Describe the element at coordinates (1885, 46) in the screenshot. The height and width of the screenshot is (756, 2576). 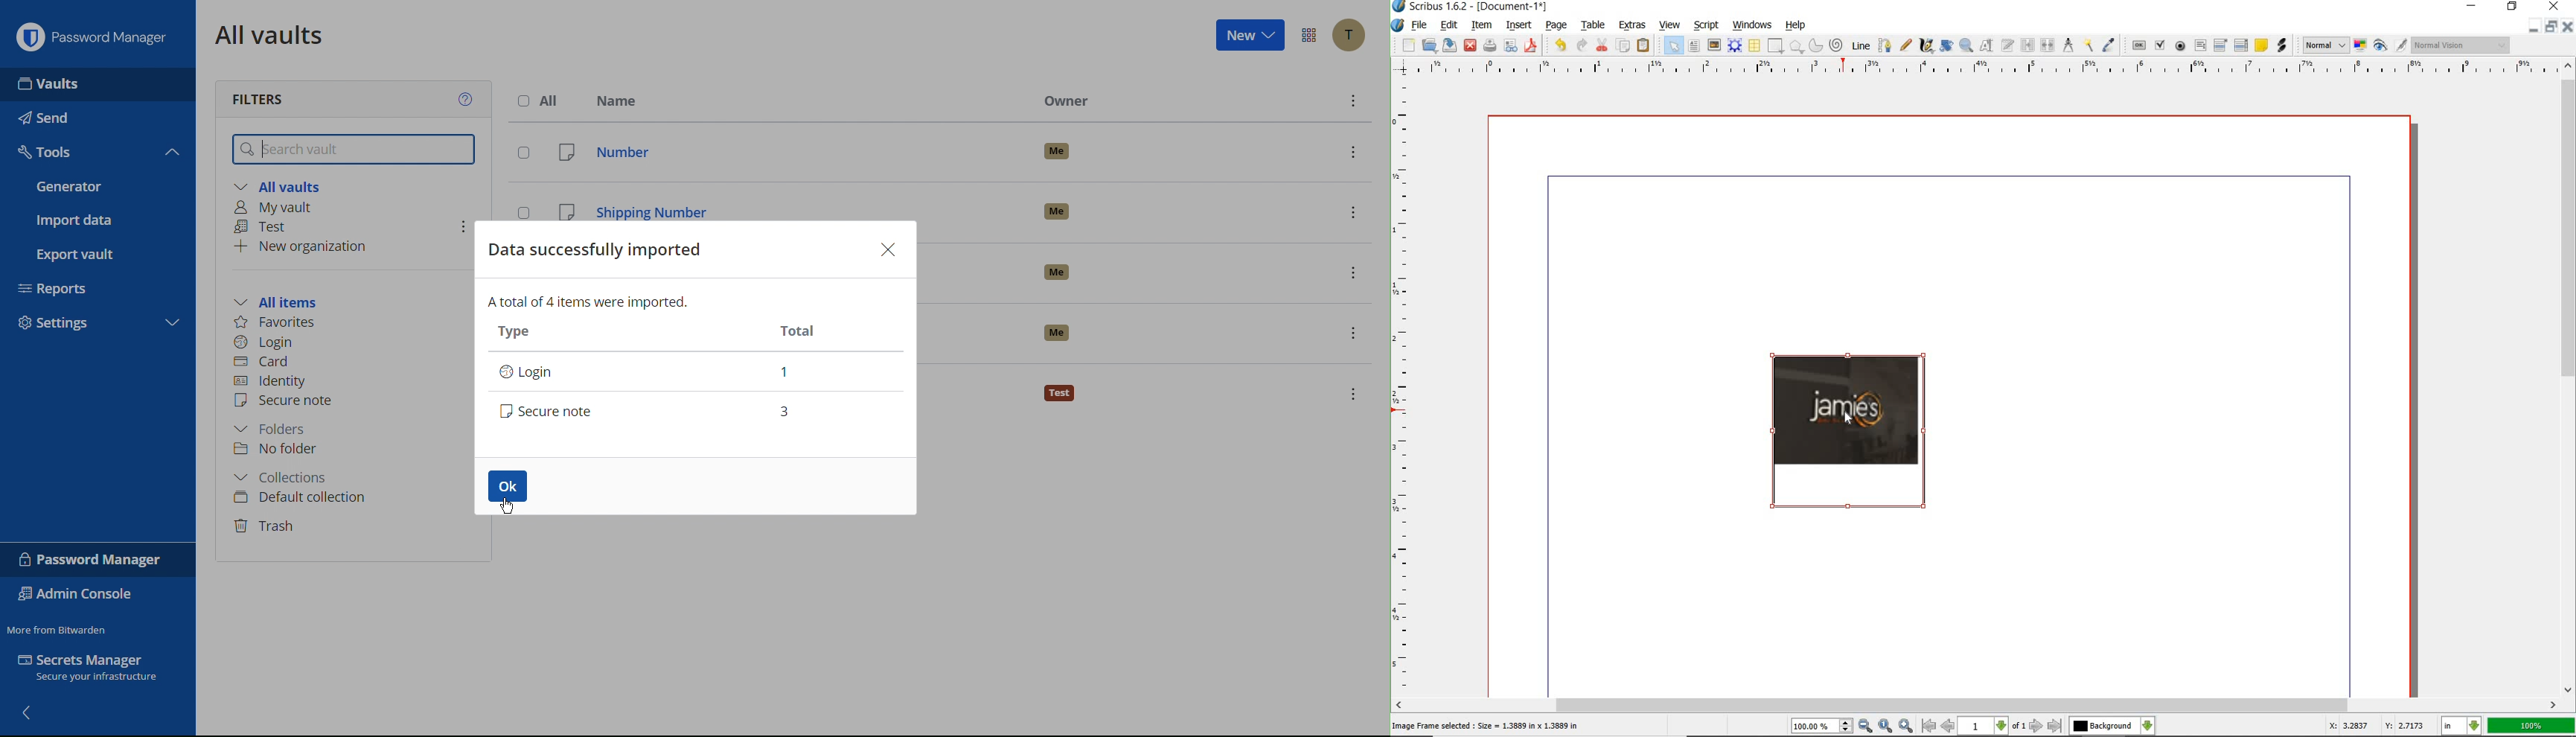
I see `Bezier curve` at that location.